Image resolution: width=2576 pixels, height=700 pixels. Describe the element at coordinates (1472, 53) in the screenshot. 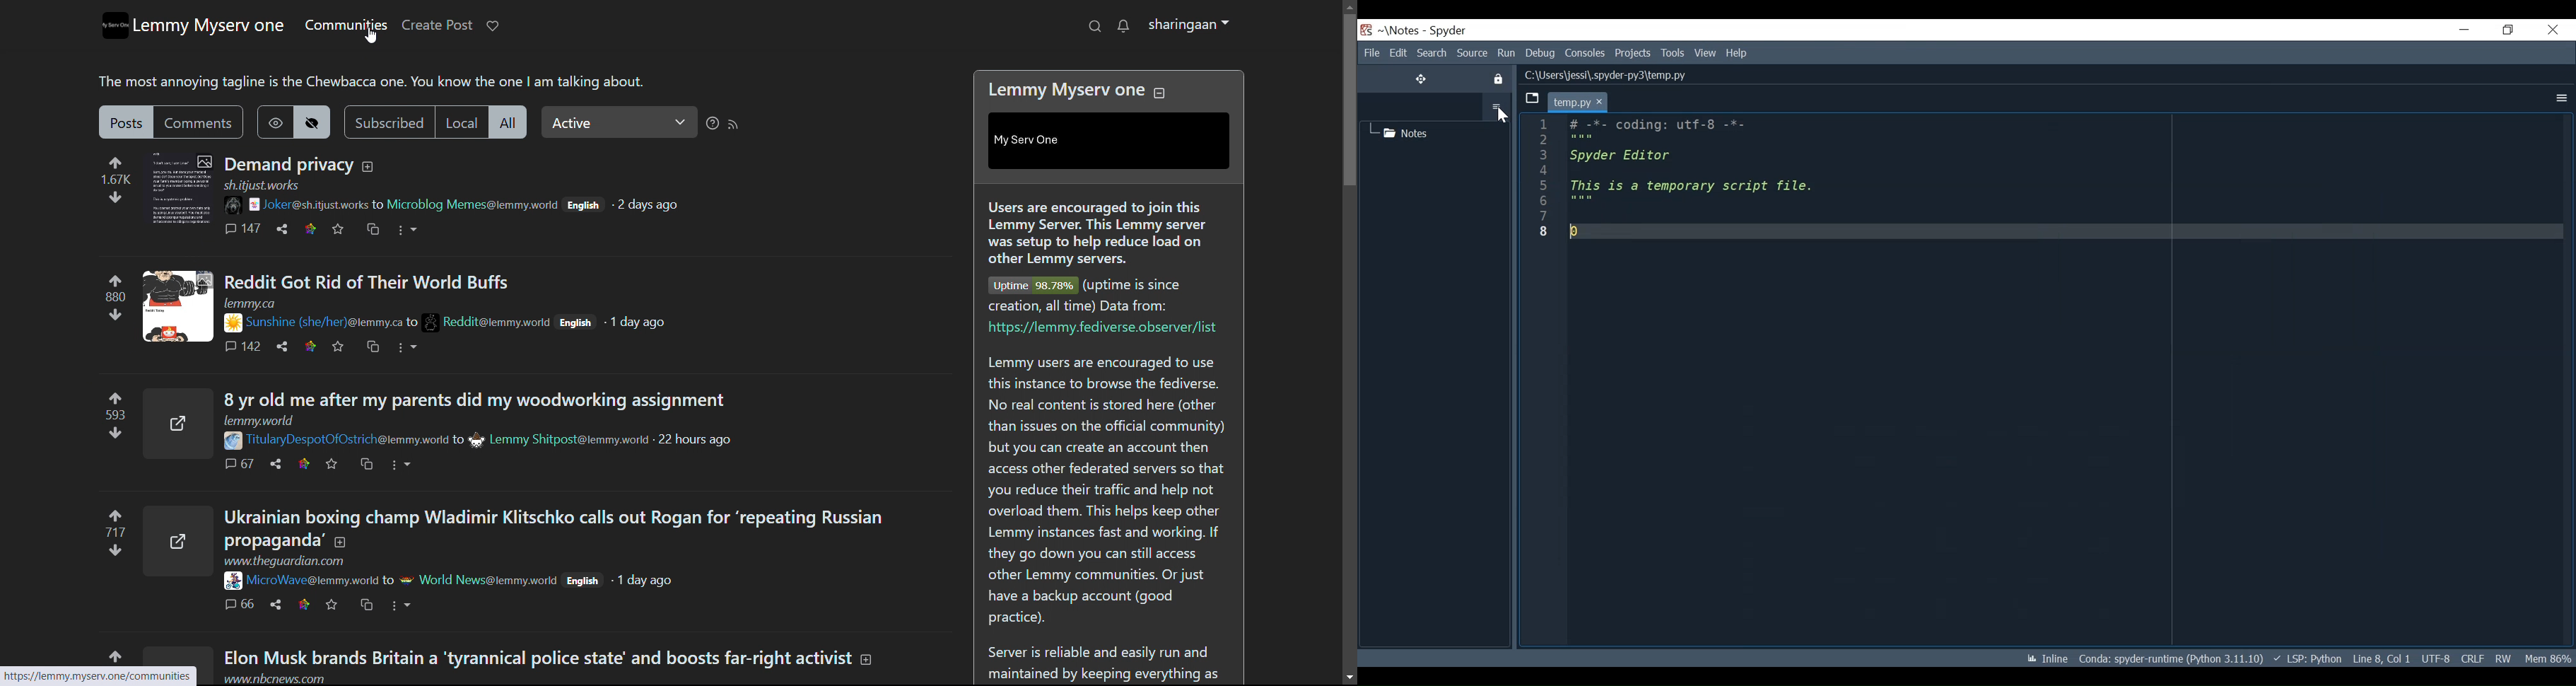

I see `Source` at that location.